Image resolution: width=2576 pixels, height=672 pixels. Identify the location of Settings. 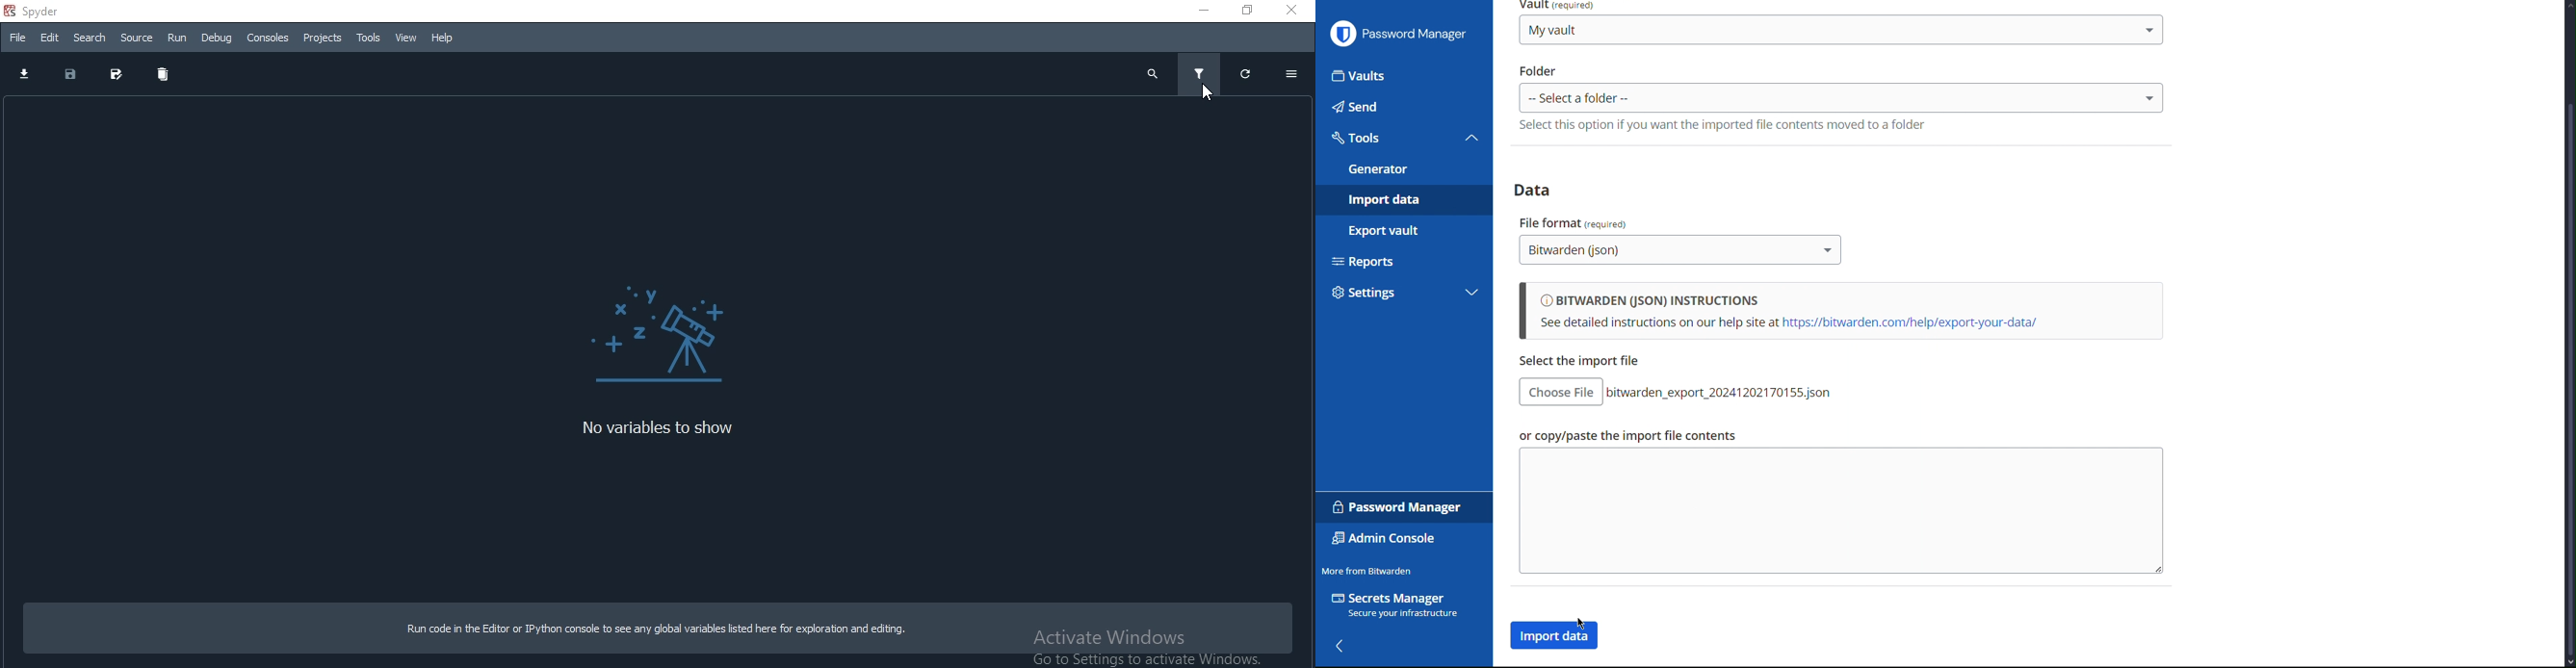
(1388, 296).